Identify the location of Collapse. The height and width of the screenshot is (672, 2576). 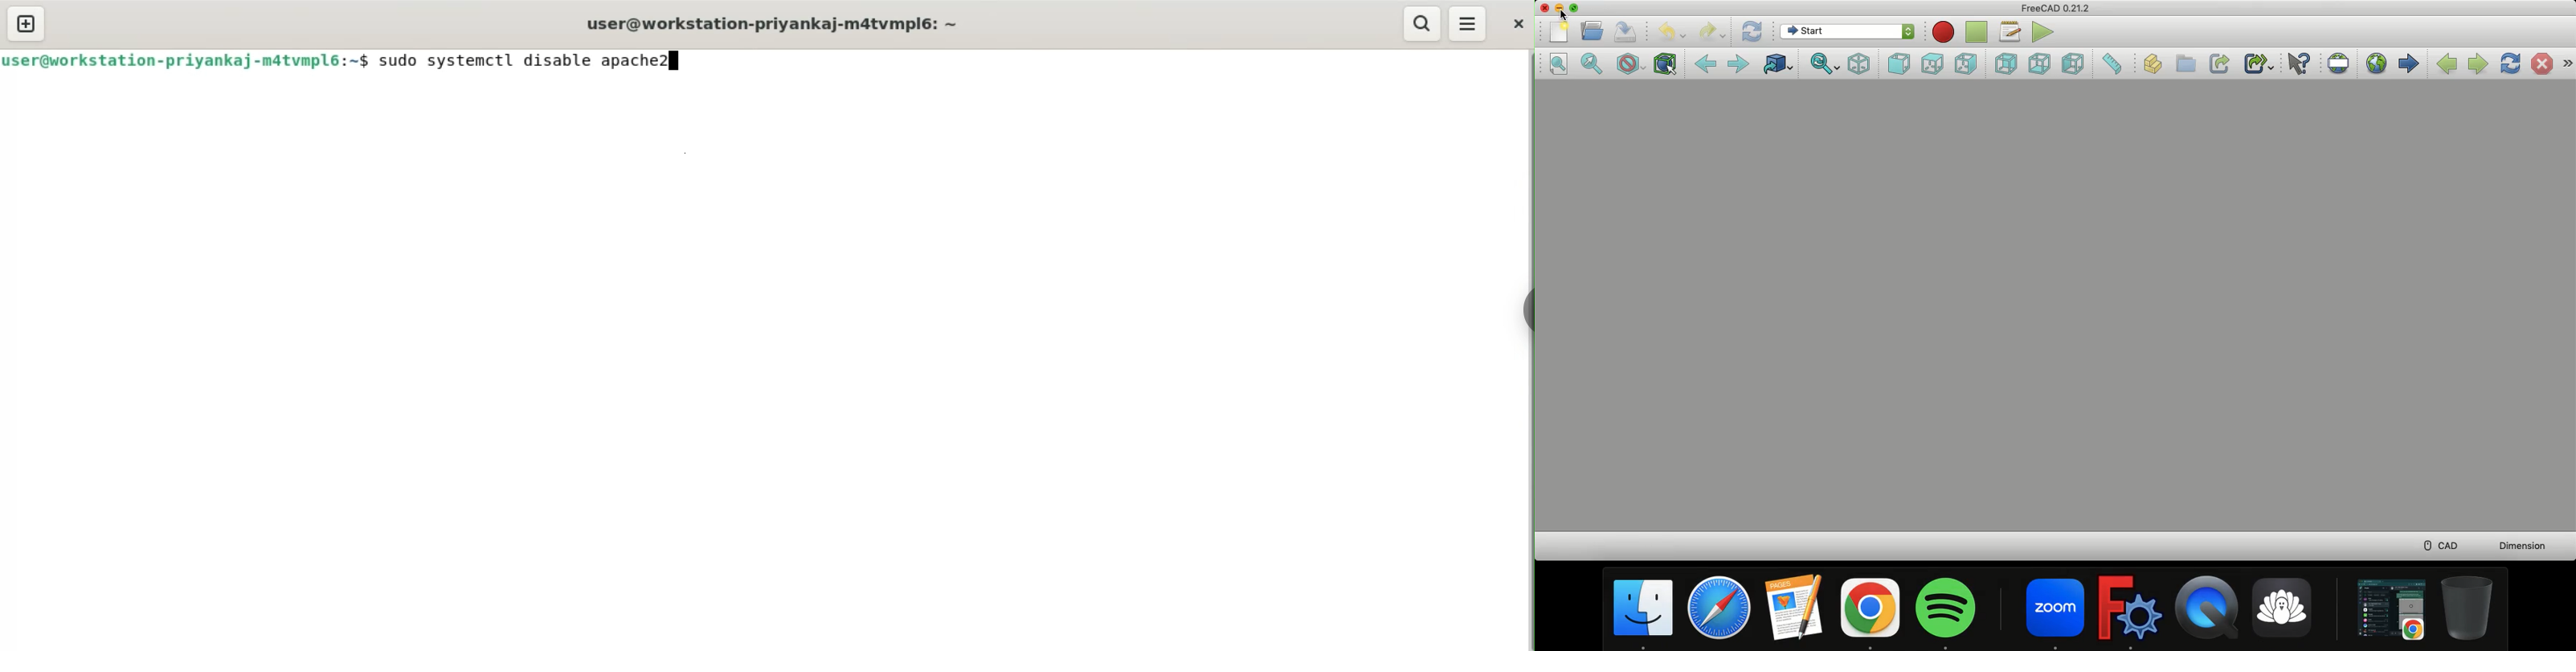
(1577, 8).